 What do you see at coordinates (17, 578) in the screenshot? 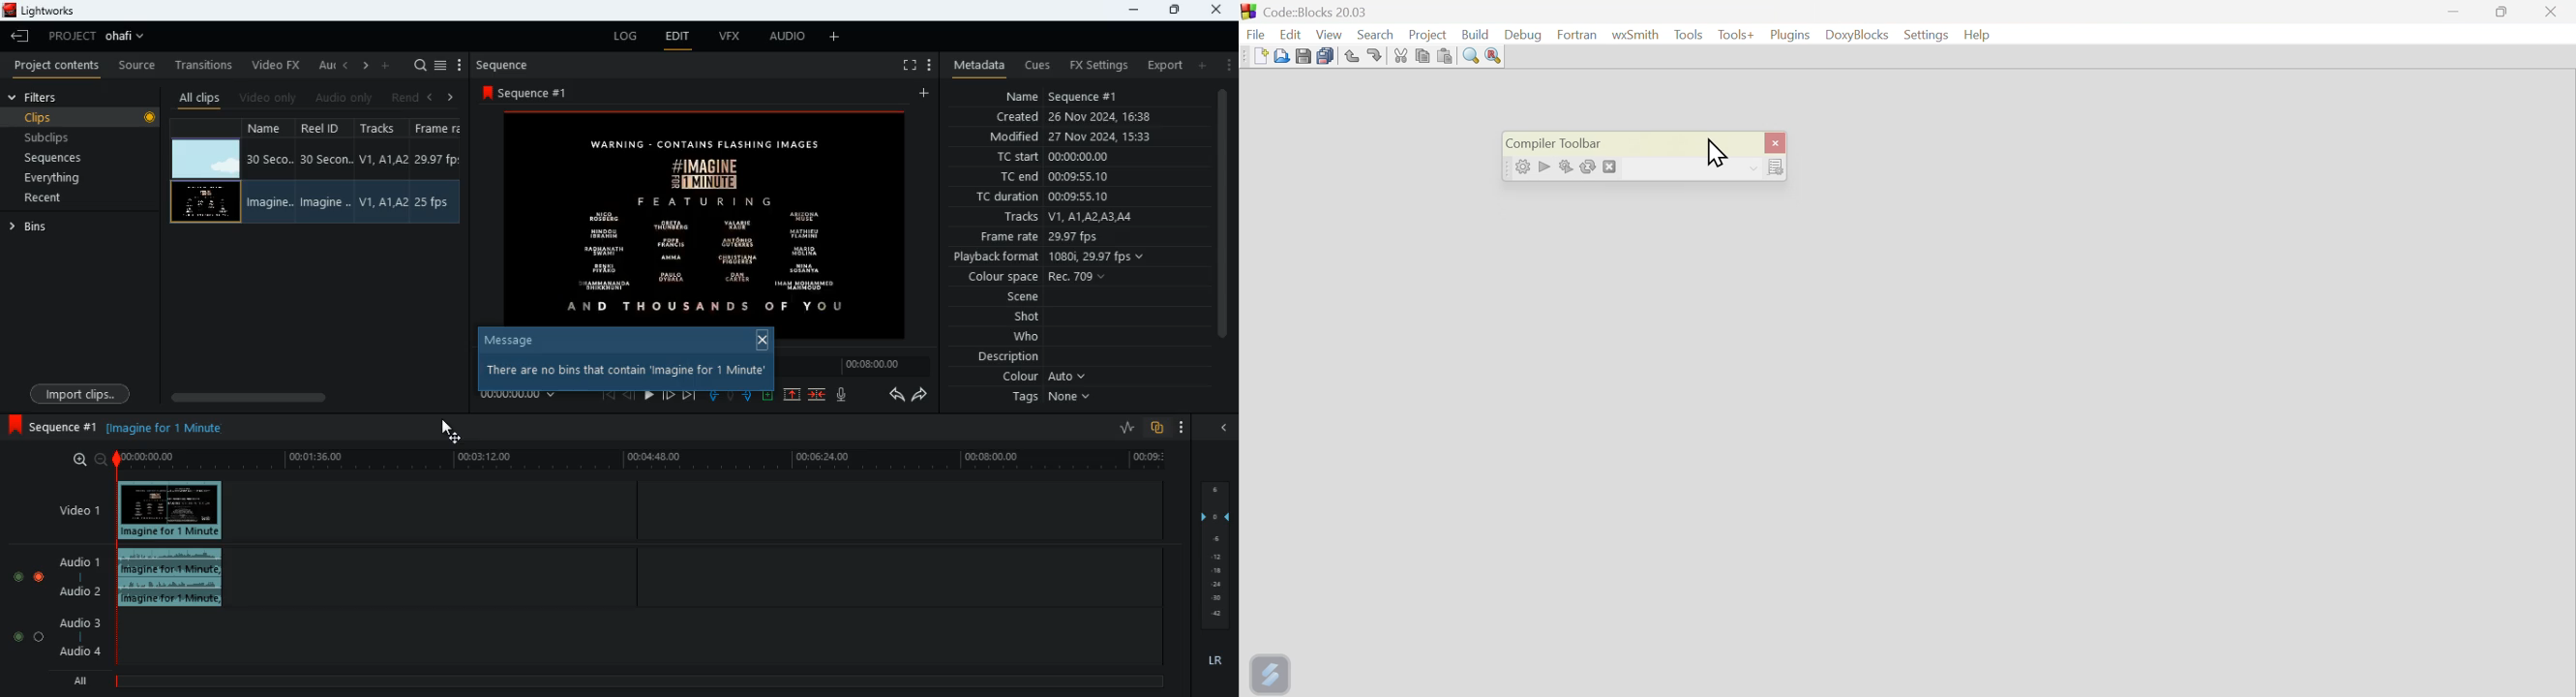
I see `toggle` at bounding box center [17, 578].